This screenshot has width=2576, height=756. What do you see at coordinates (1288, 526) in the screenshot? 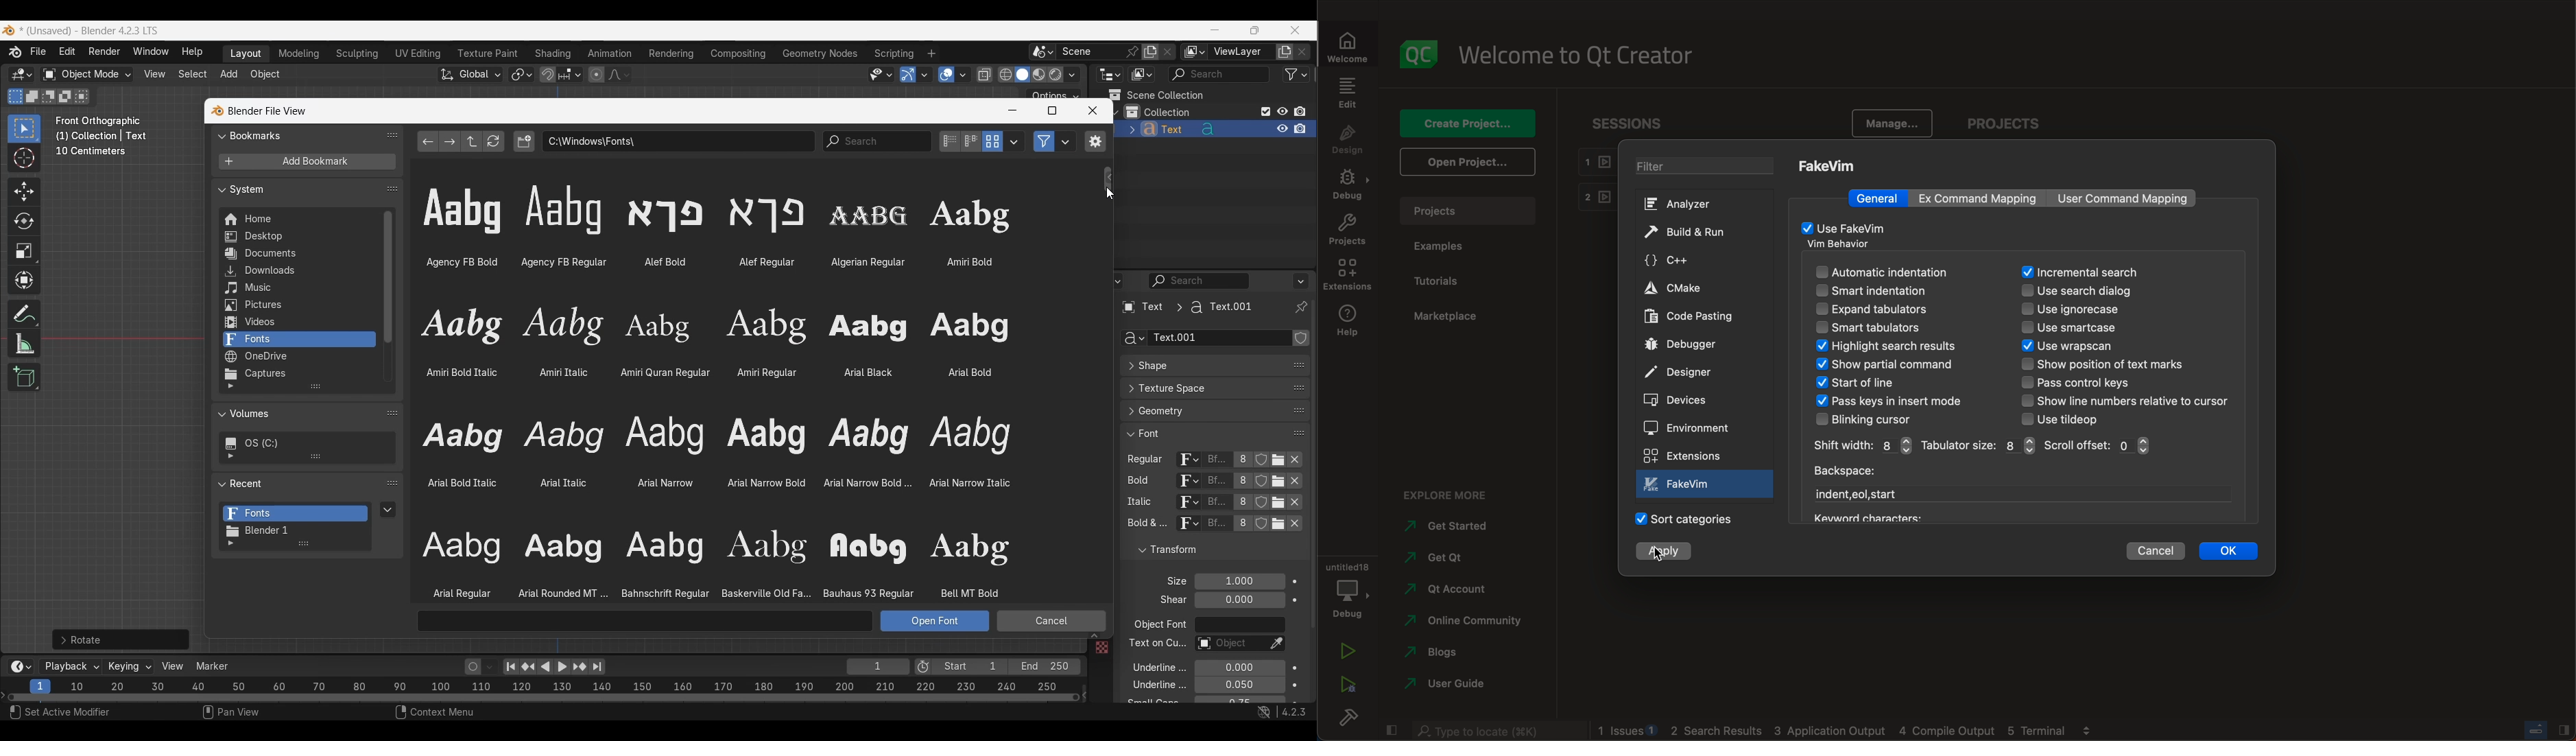
I see `unlink respective attribute` at bounding box center [1288, 526].